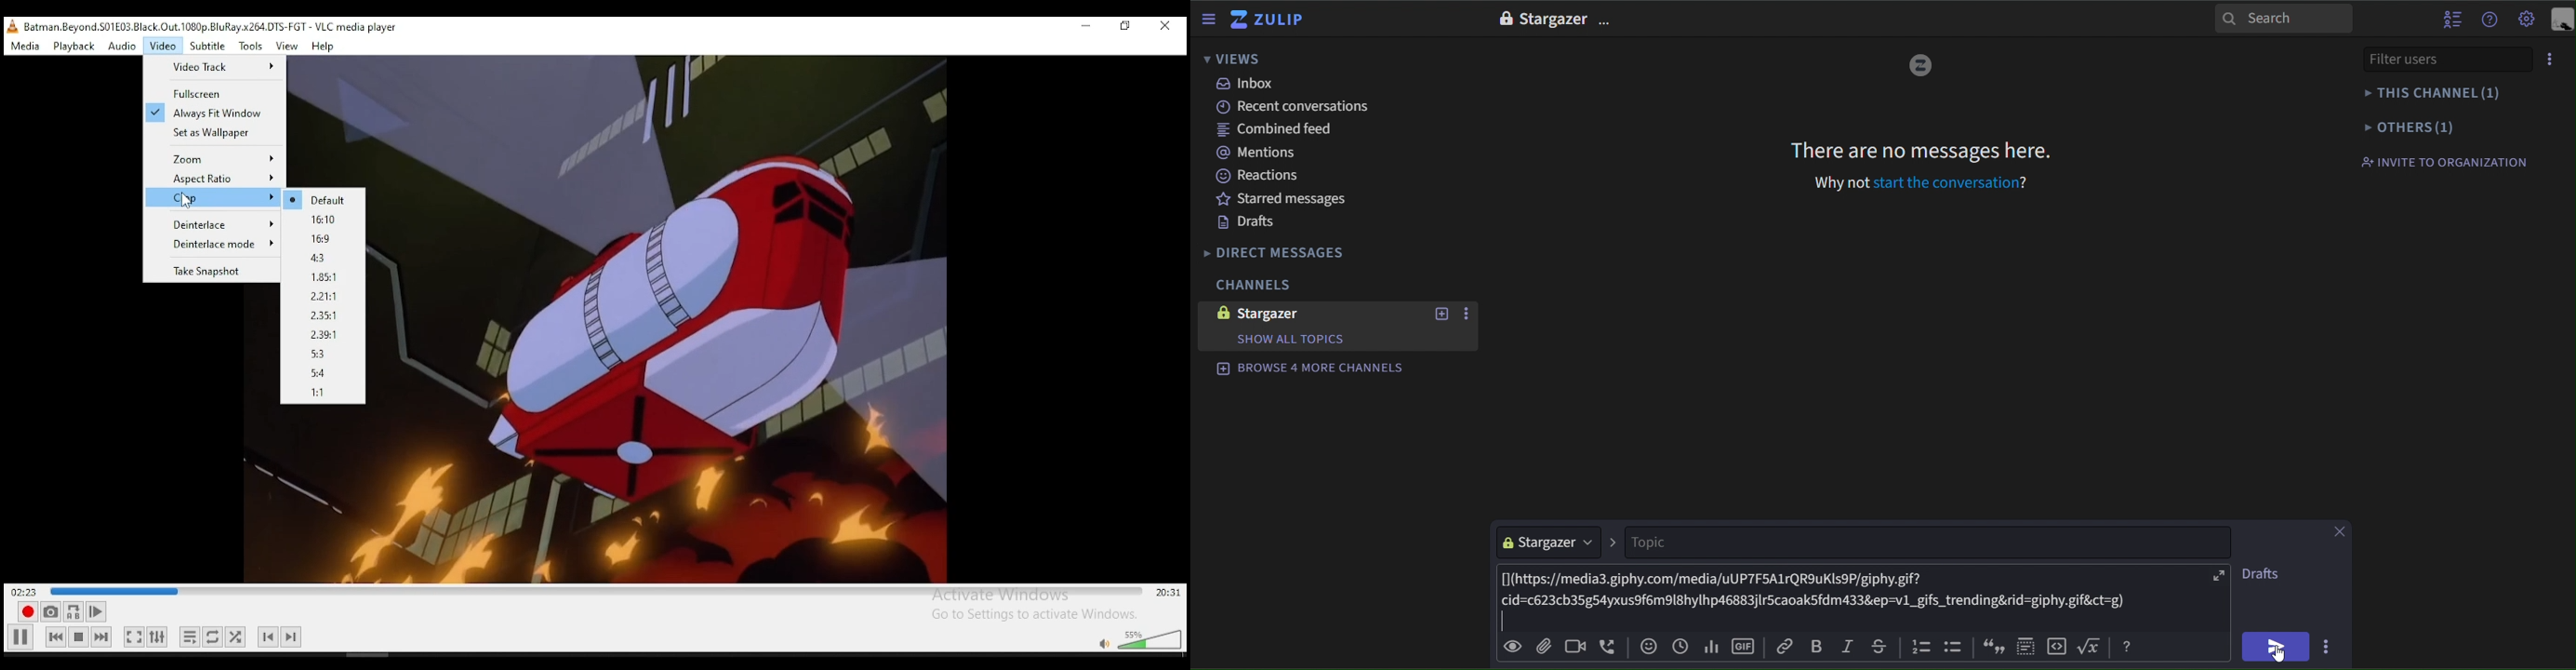 The width and height of the screenshot is (2576, 672). I want to click on more options, so click(2330, 644).